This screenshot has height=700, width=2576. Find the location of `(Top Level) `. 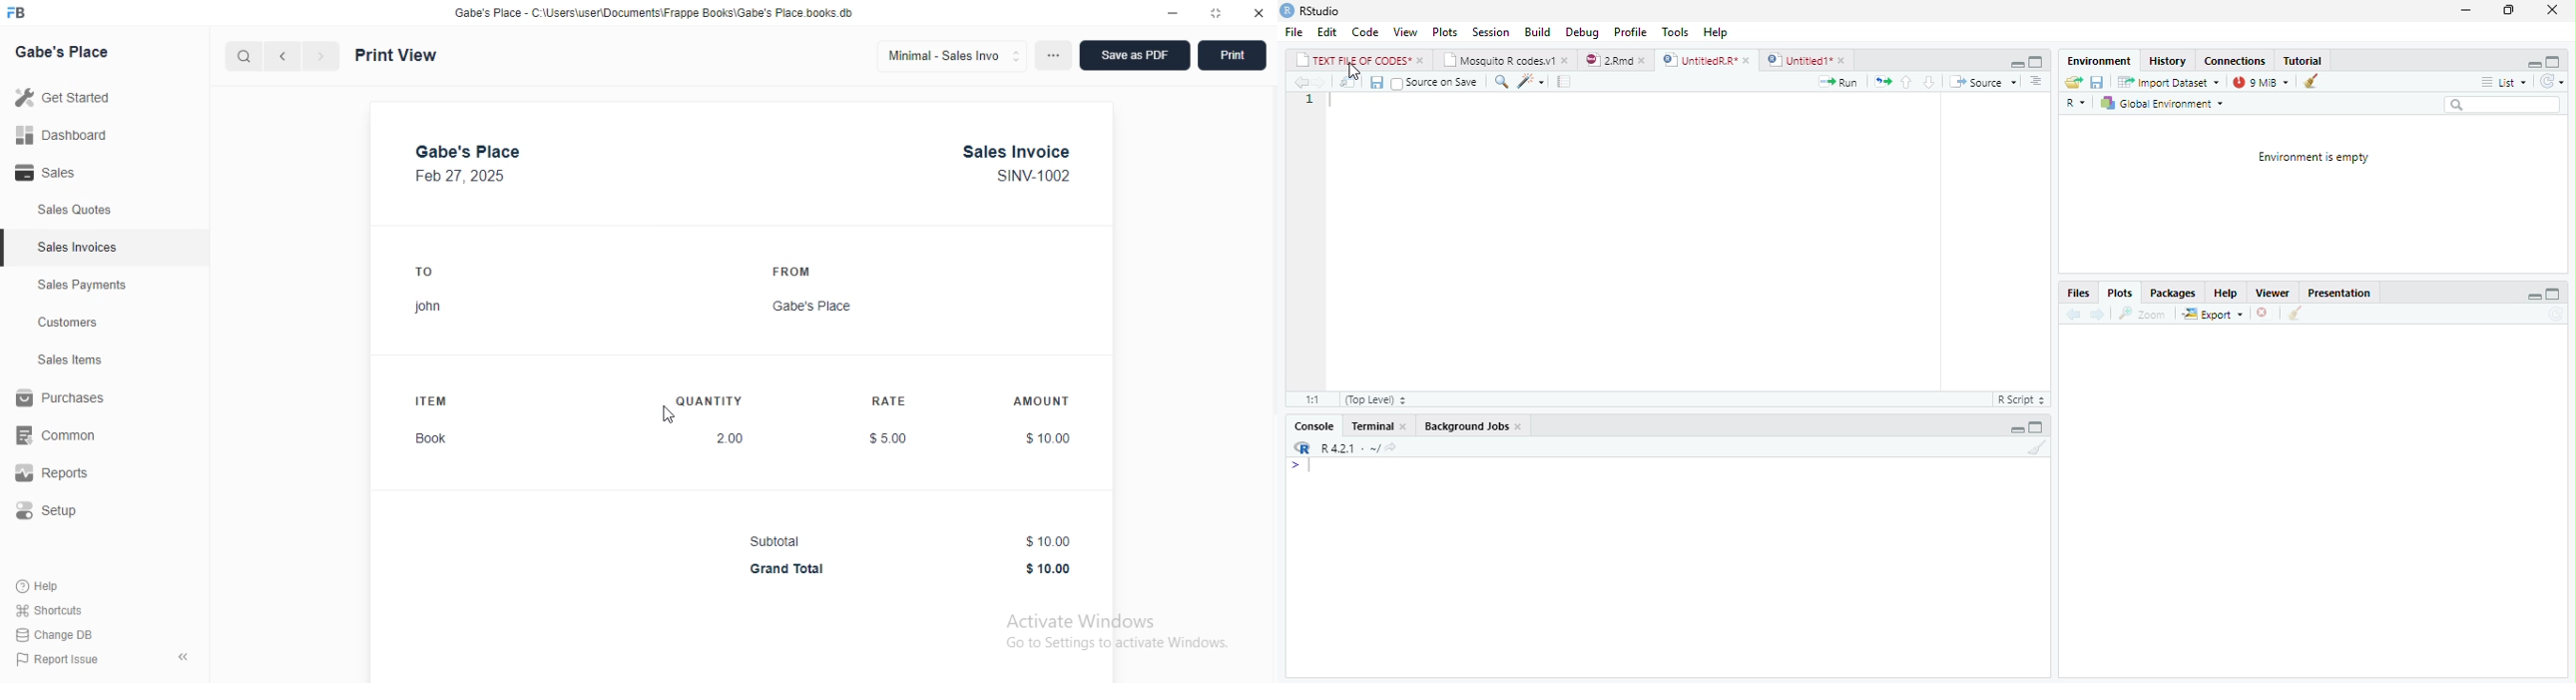

(Top Level)  is located at coordinates (1378, 400).